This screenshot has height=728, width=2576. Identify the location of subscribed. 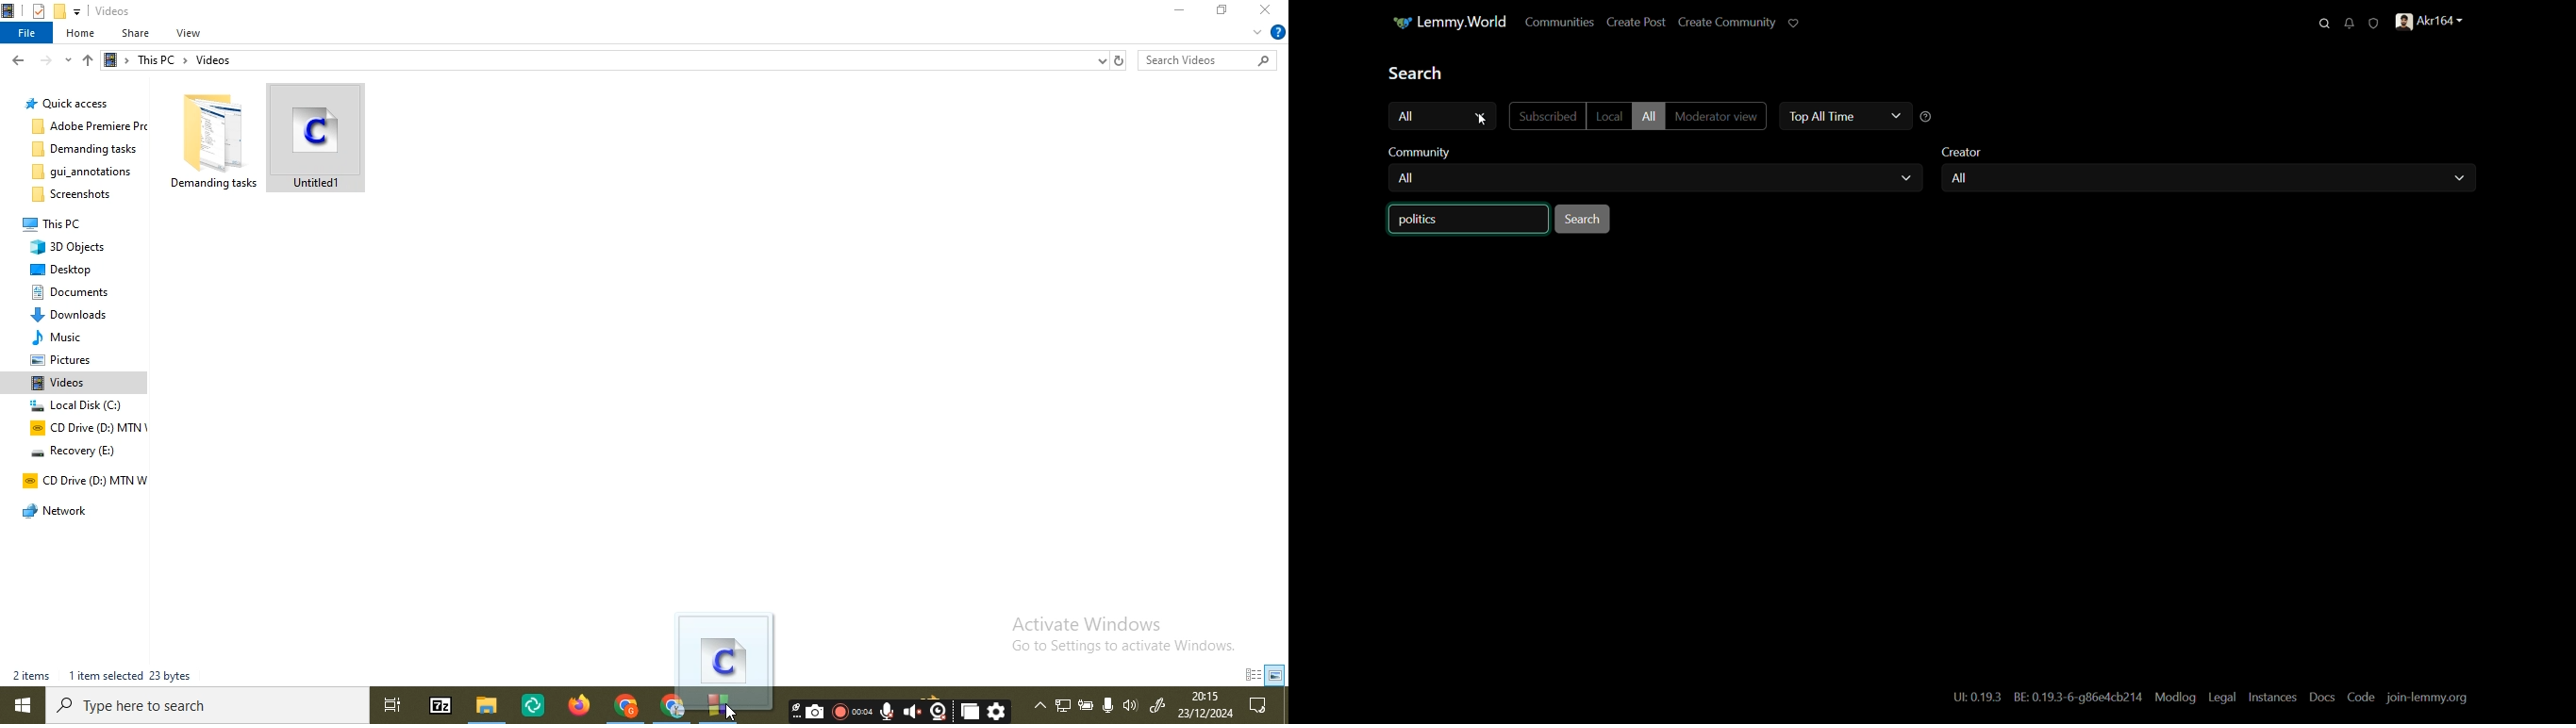
(1547, 117).